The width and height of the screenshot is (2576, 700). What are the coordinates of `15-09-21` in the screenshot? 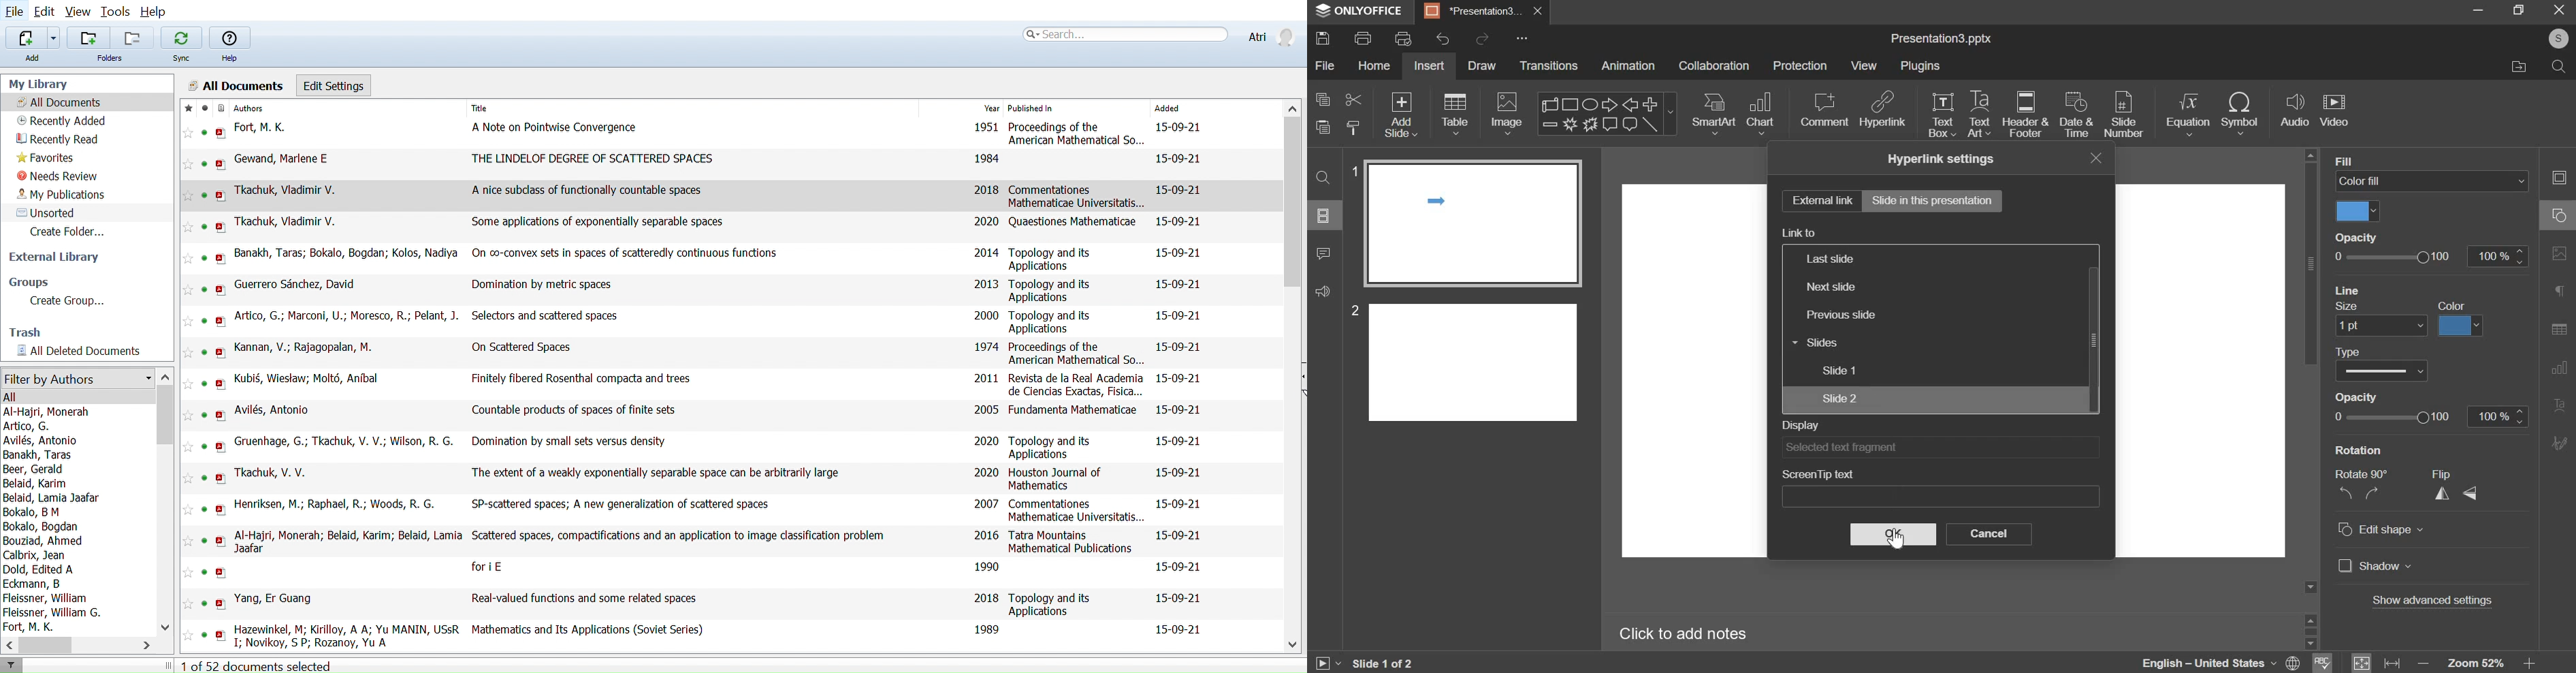 It's located at (1179, 190).